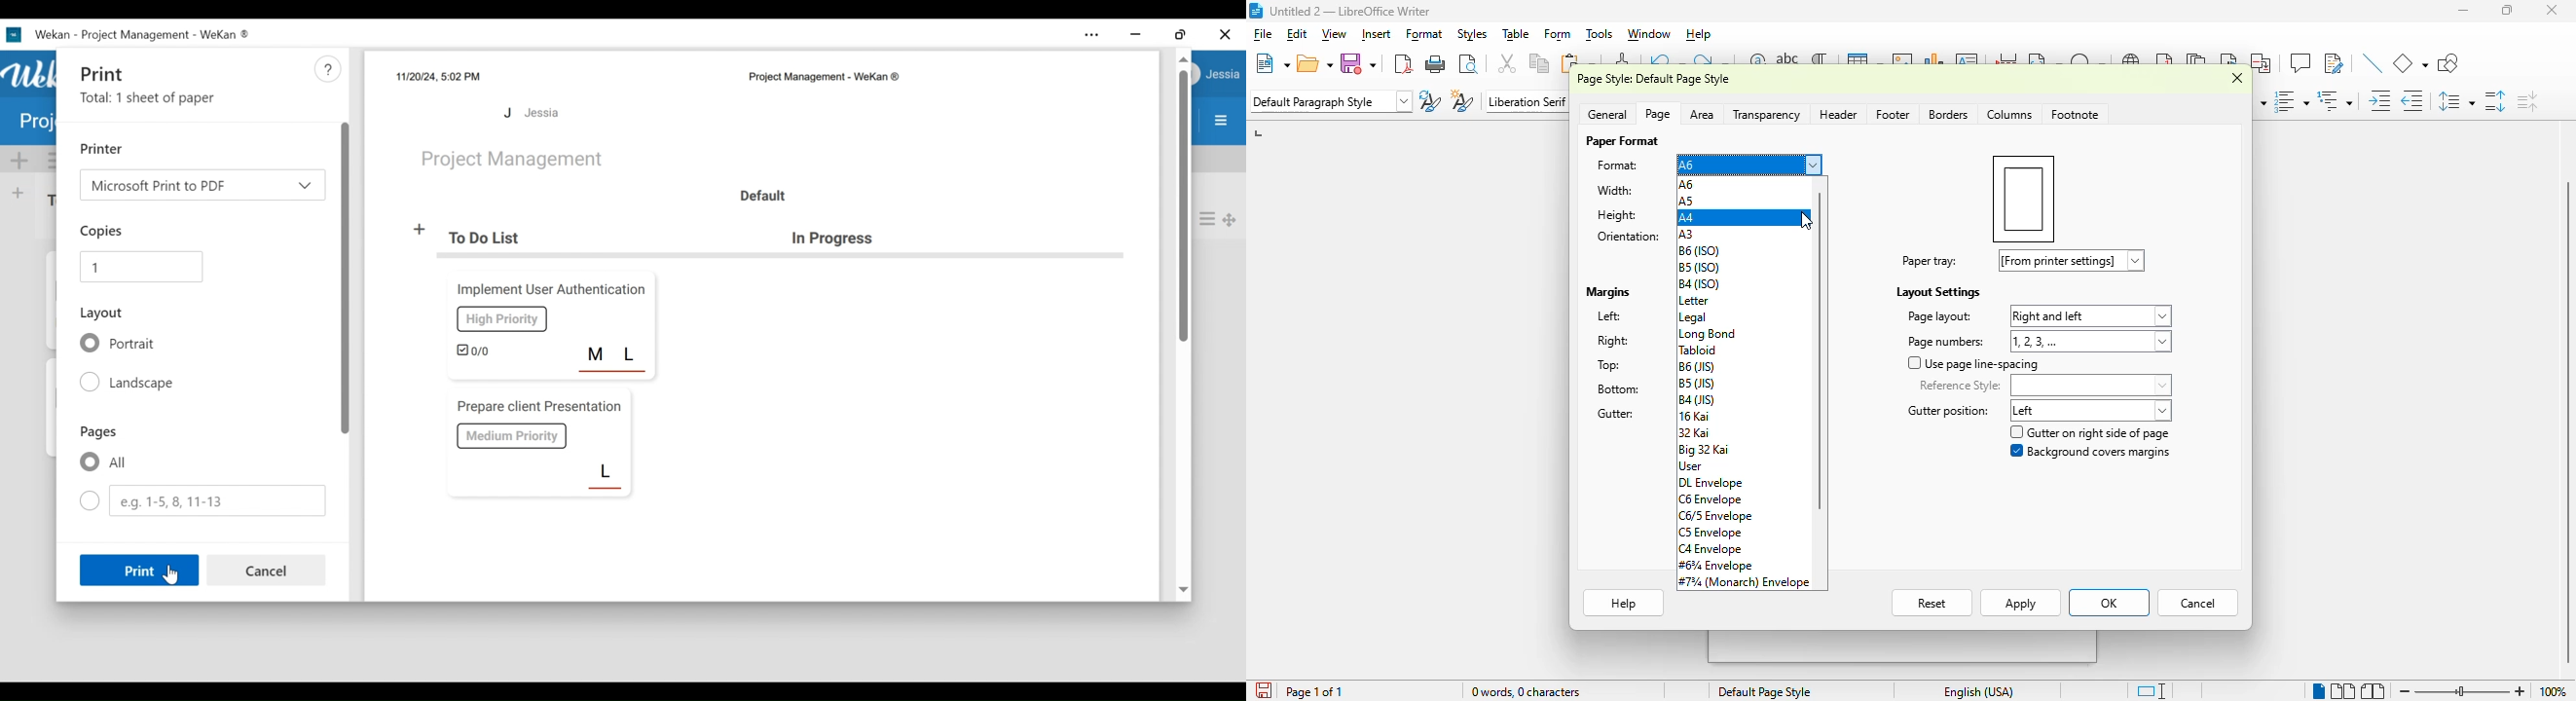  What do you see at coordinates (2260, 63) in the screenshot?
I see `insert cross-reference` at bounding box center [2260, 63].